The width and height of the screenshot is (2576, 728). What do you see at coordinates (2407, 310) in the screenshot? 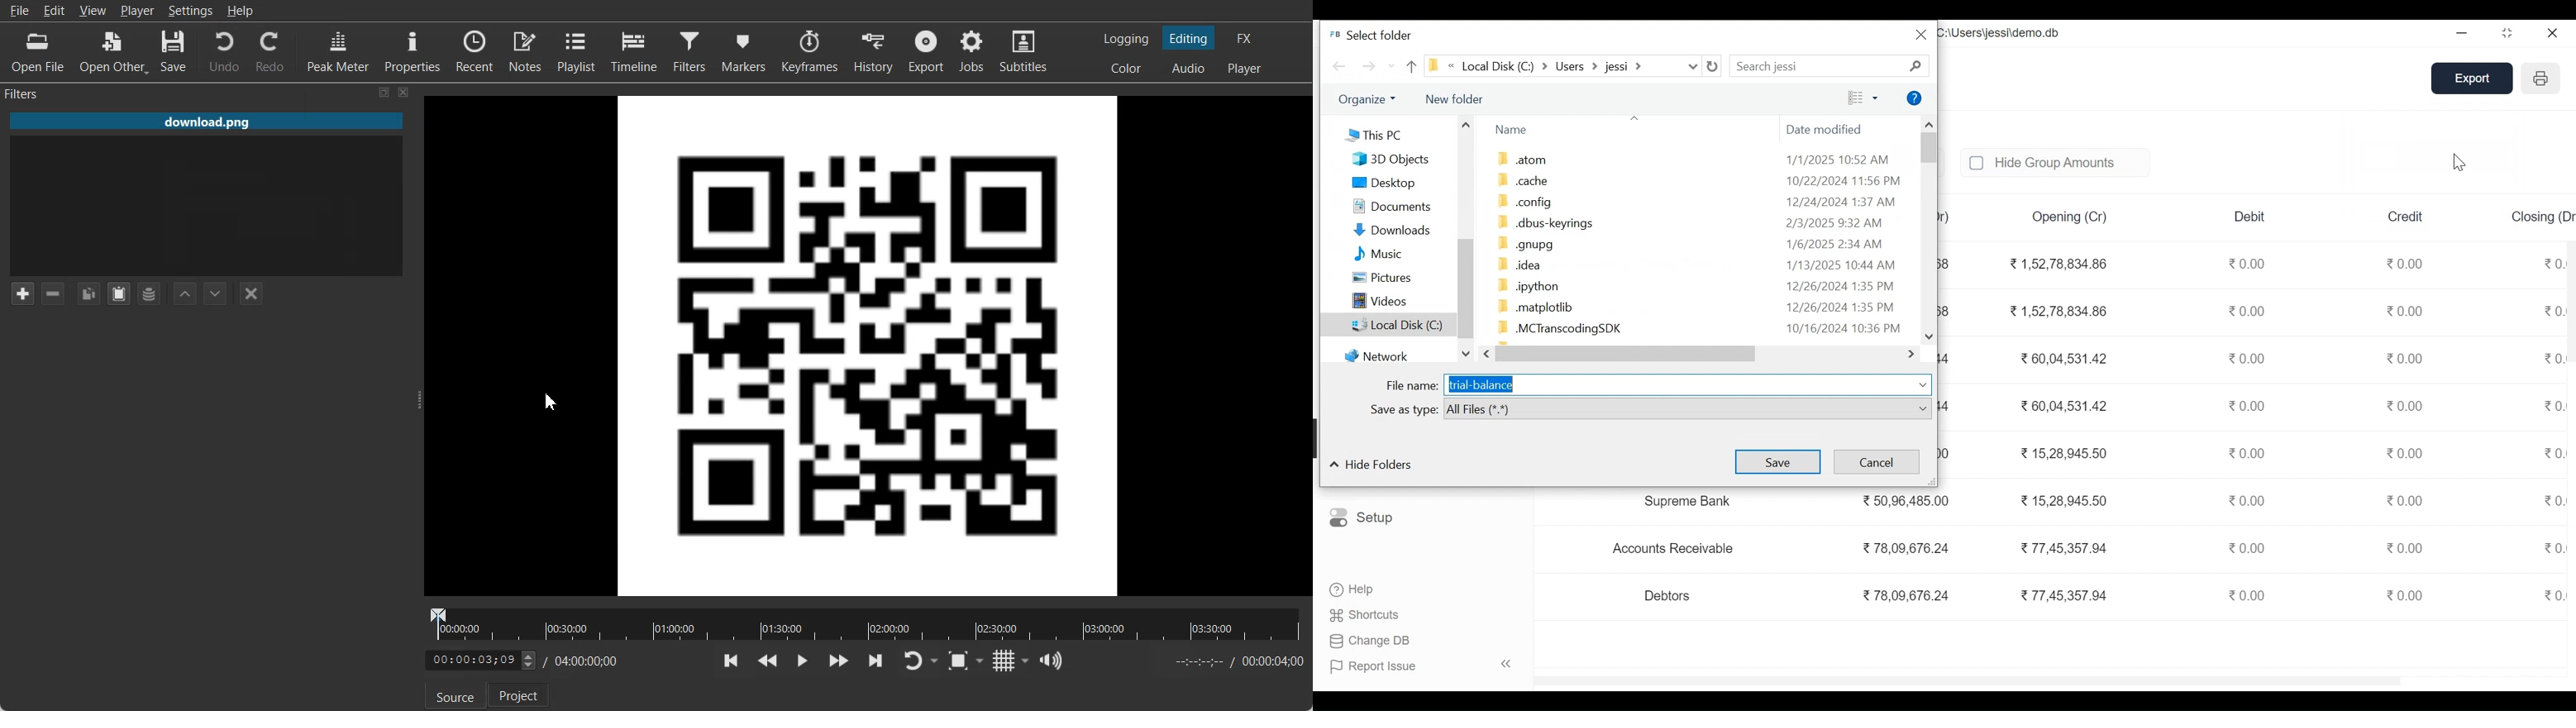
I see `0.00` at bounding box center [2407, 310].